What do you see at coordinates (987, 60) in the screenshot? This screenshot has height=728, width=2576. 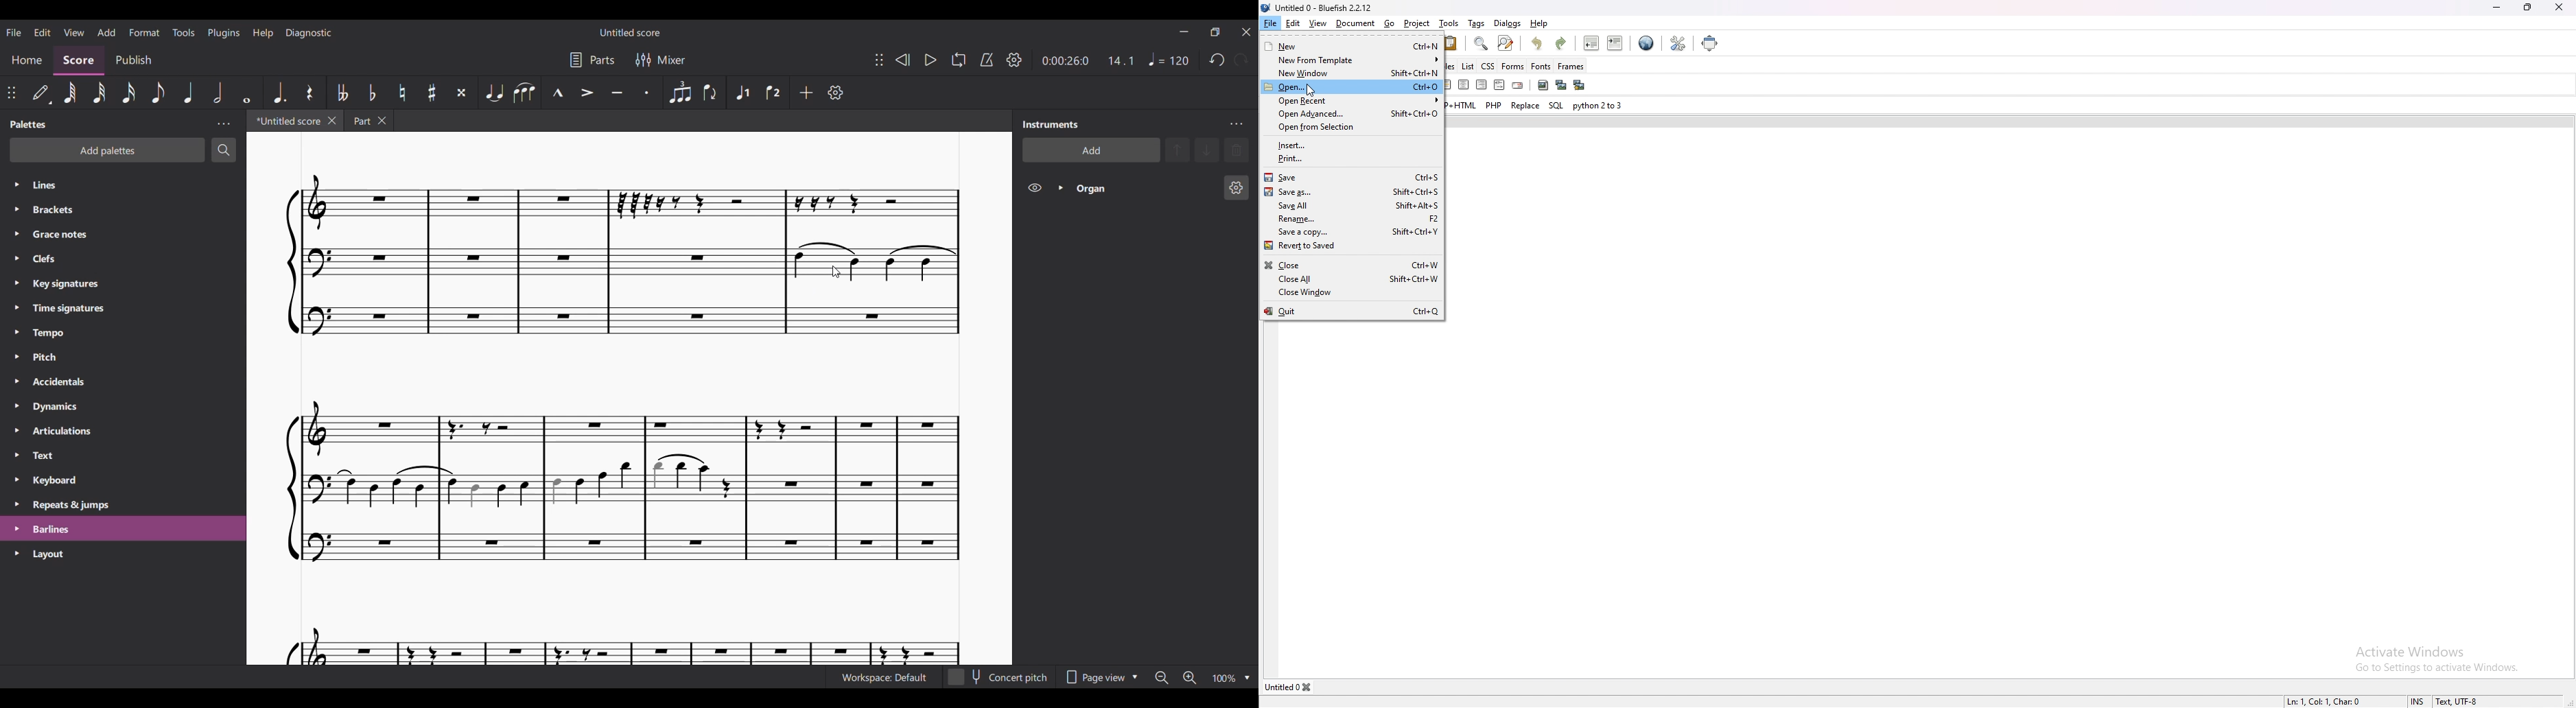 I see `Metronome` at bounding box center [987, 60].